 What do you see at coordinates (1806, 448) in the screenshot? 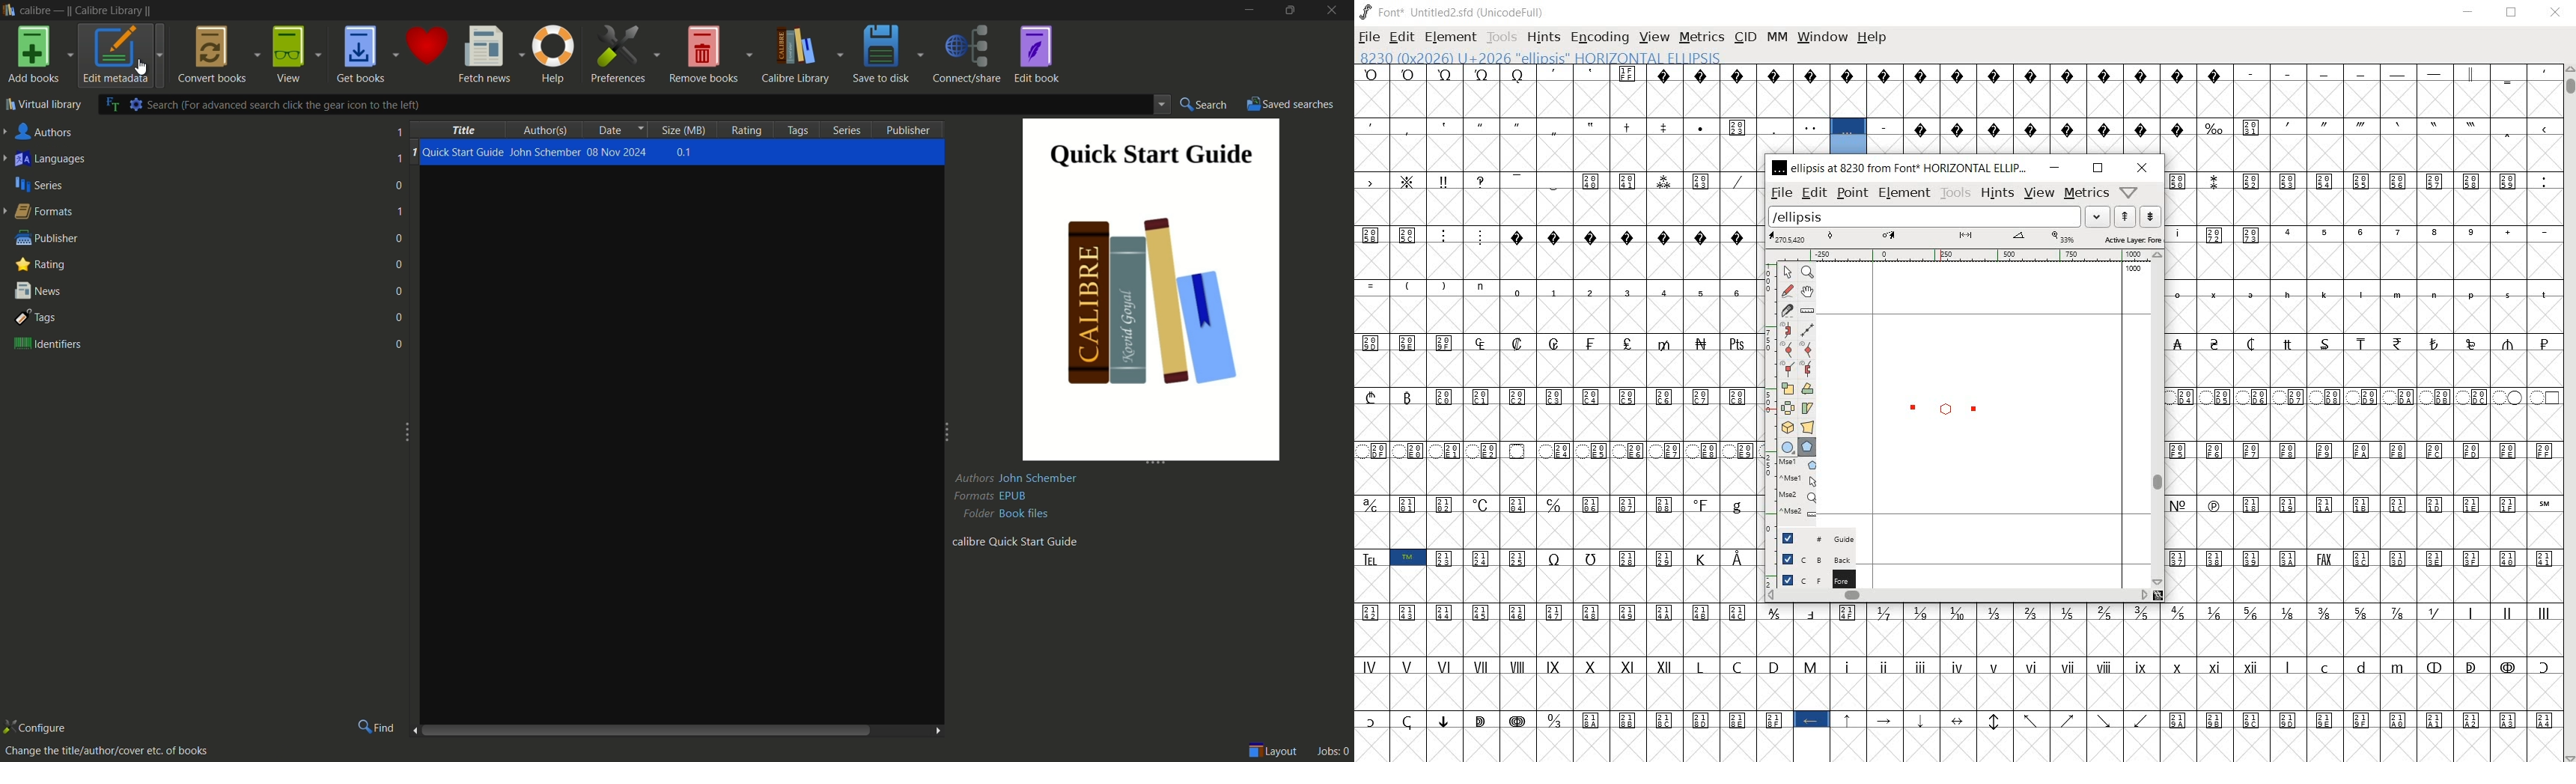
I see `polygon or star` at bounding box center [1806, 448].